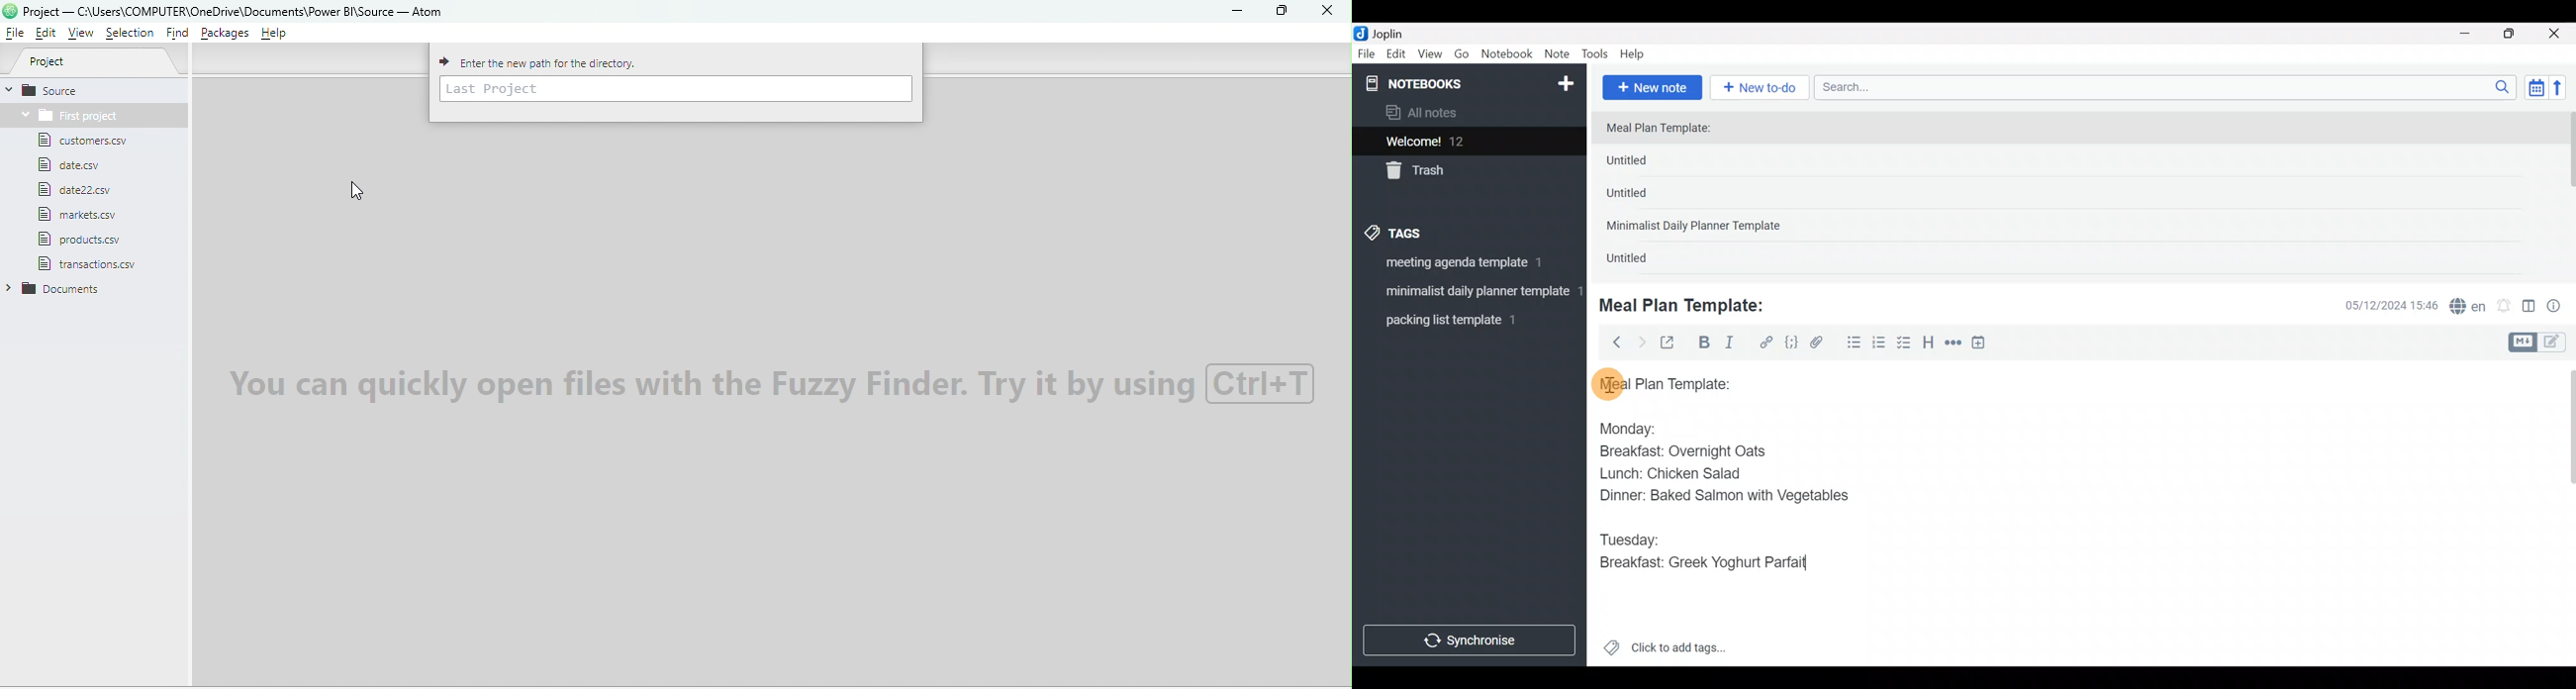  What do you see at coordinates (90, 263) in the screenshot?
I see `File` at bounding box center [90, 263].